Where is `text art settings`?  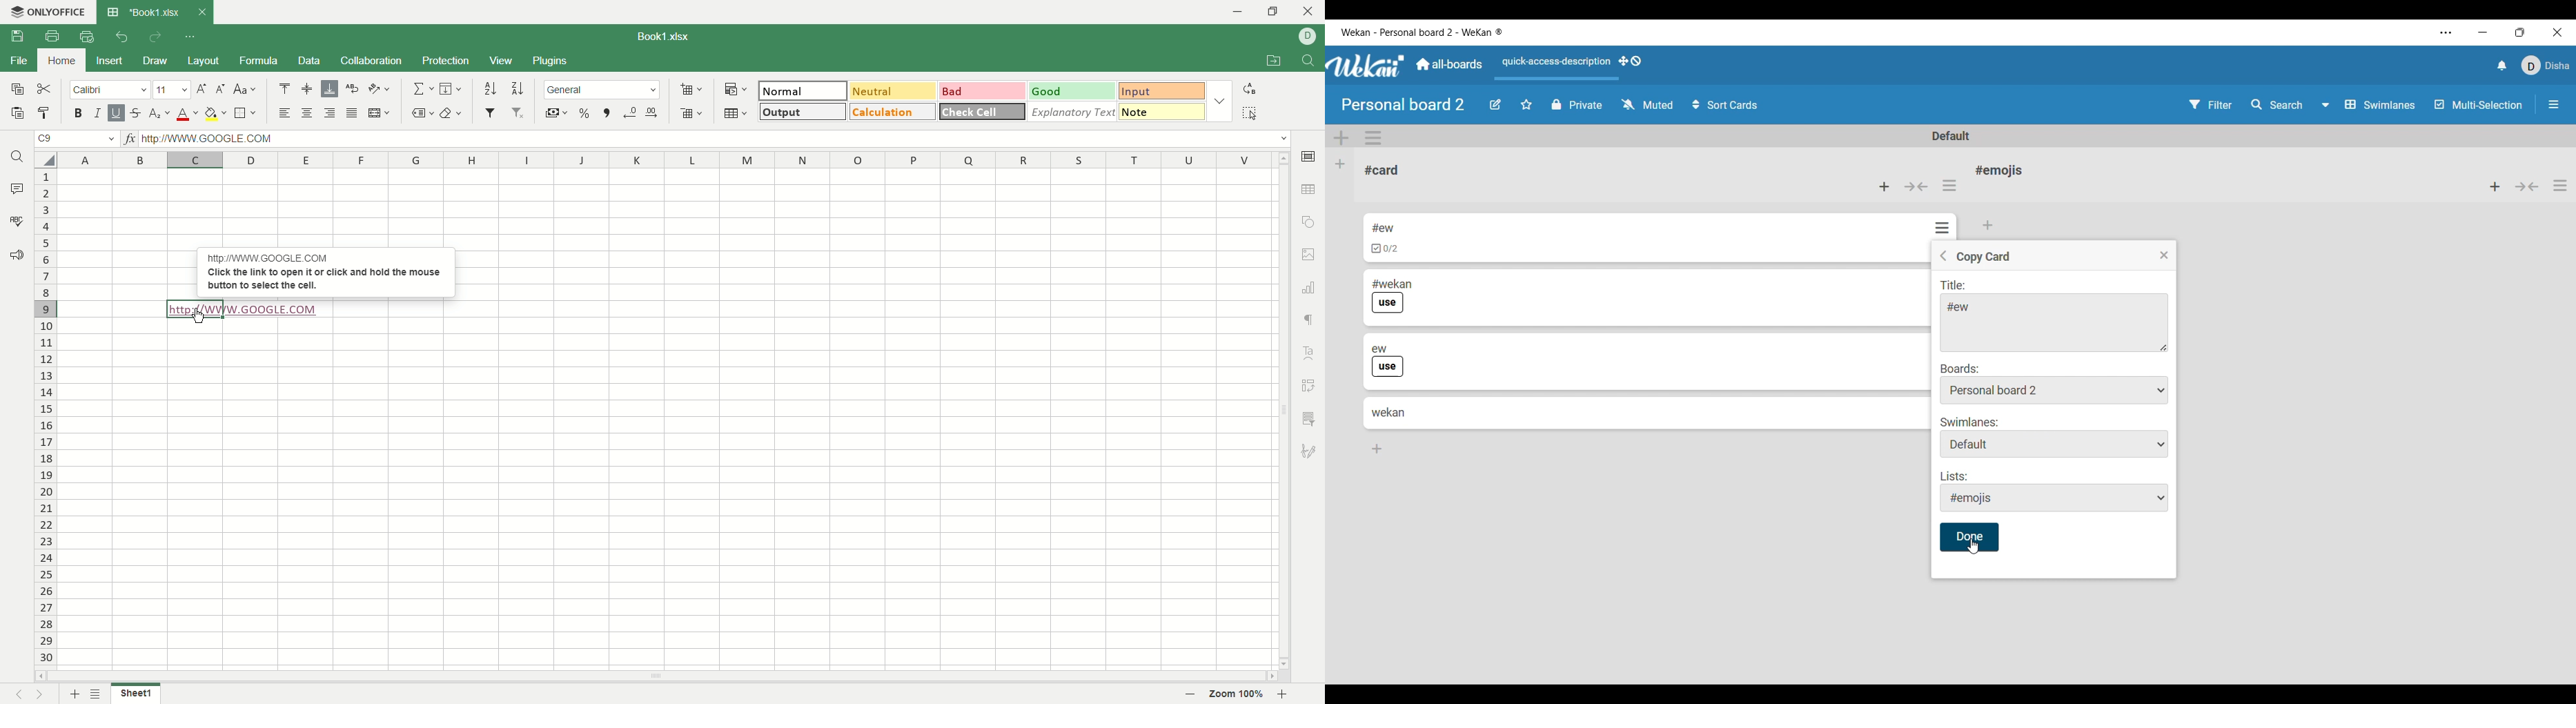
text art settings is located at coordinates (1308, 349).